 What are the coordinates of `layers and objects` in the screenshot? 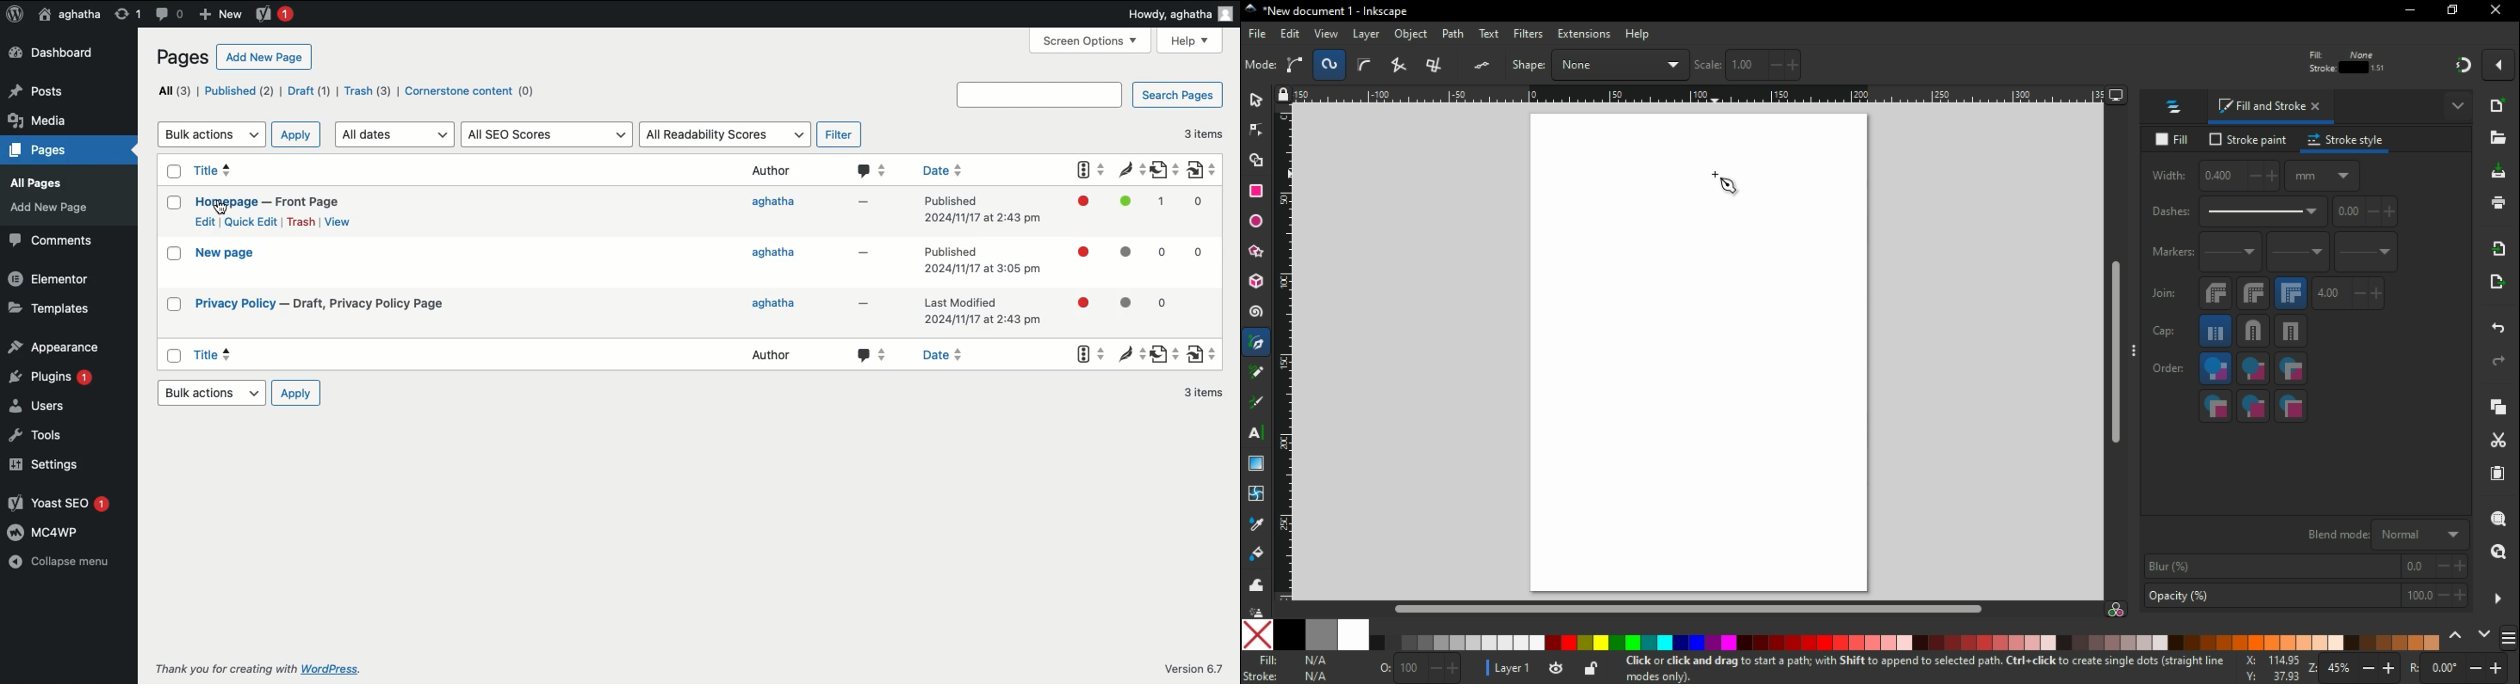 It's located at (2177, 112).